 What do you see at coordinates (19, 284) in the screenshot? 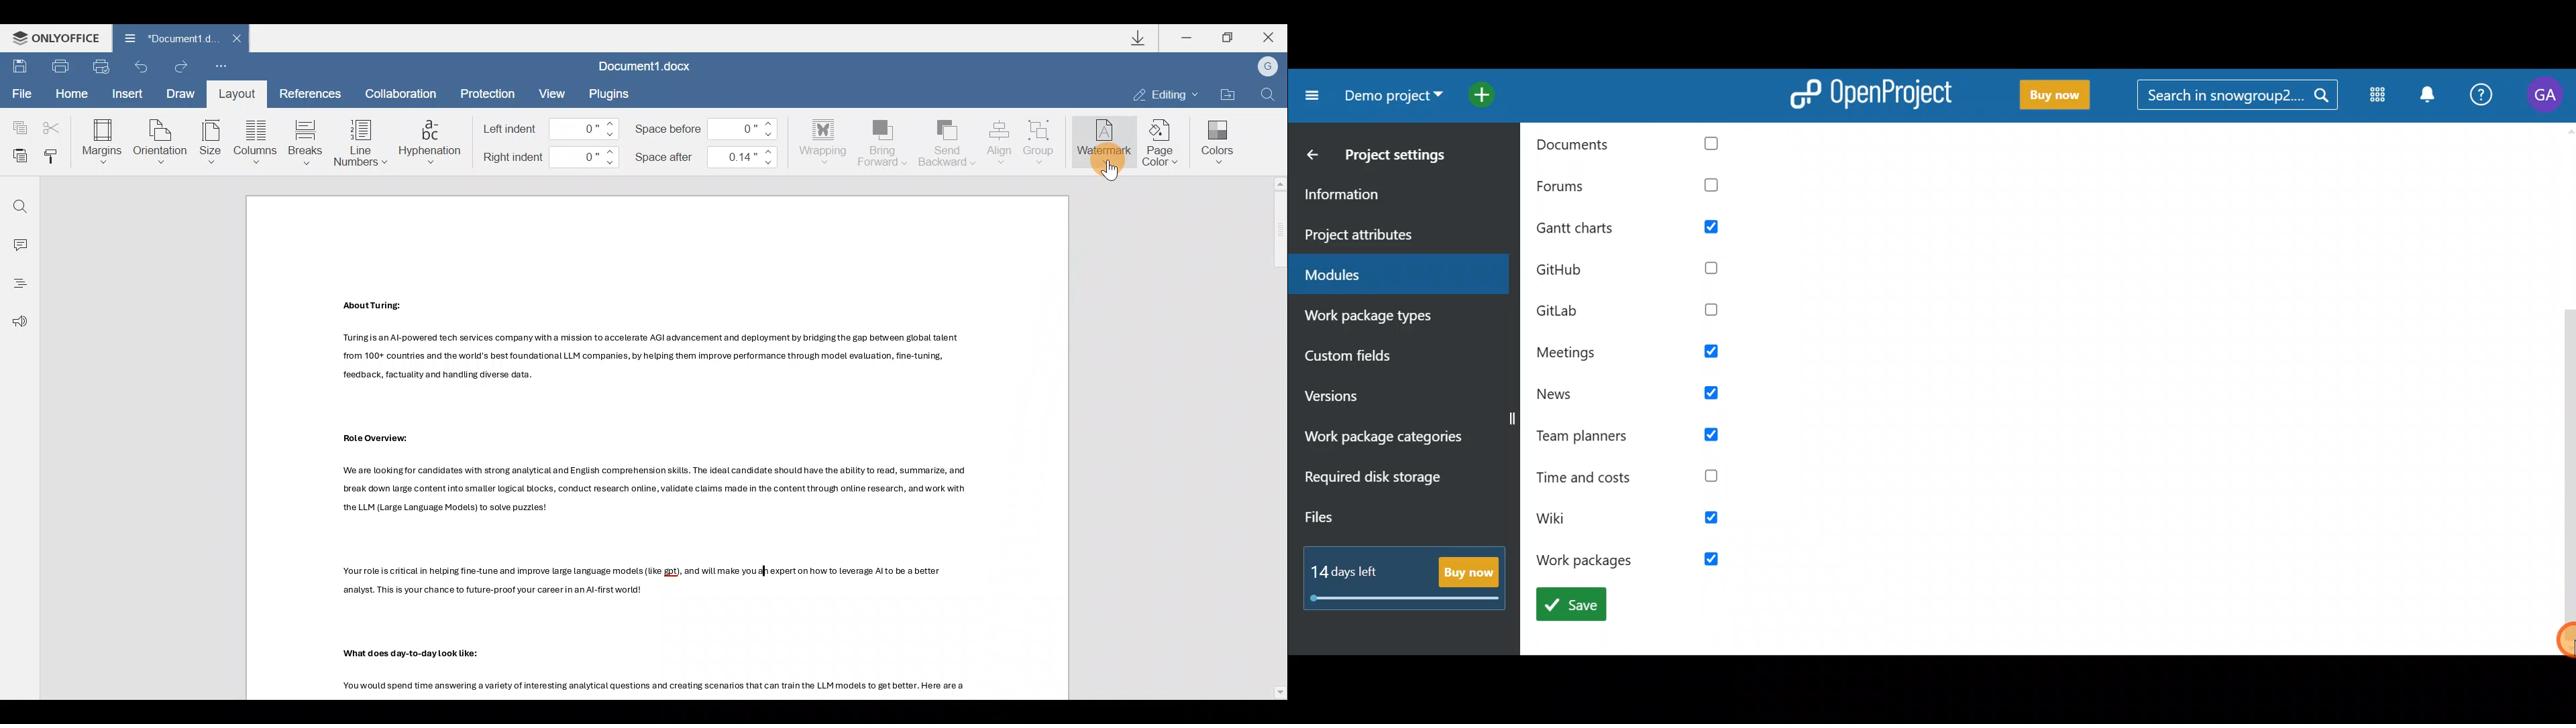
I see `Heading` at bounding box center [19, 284].